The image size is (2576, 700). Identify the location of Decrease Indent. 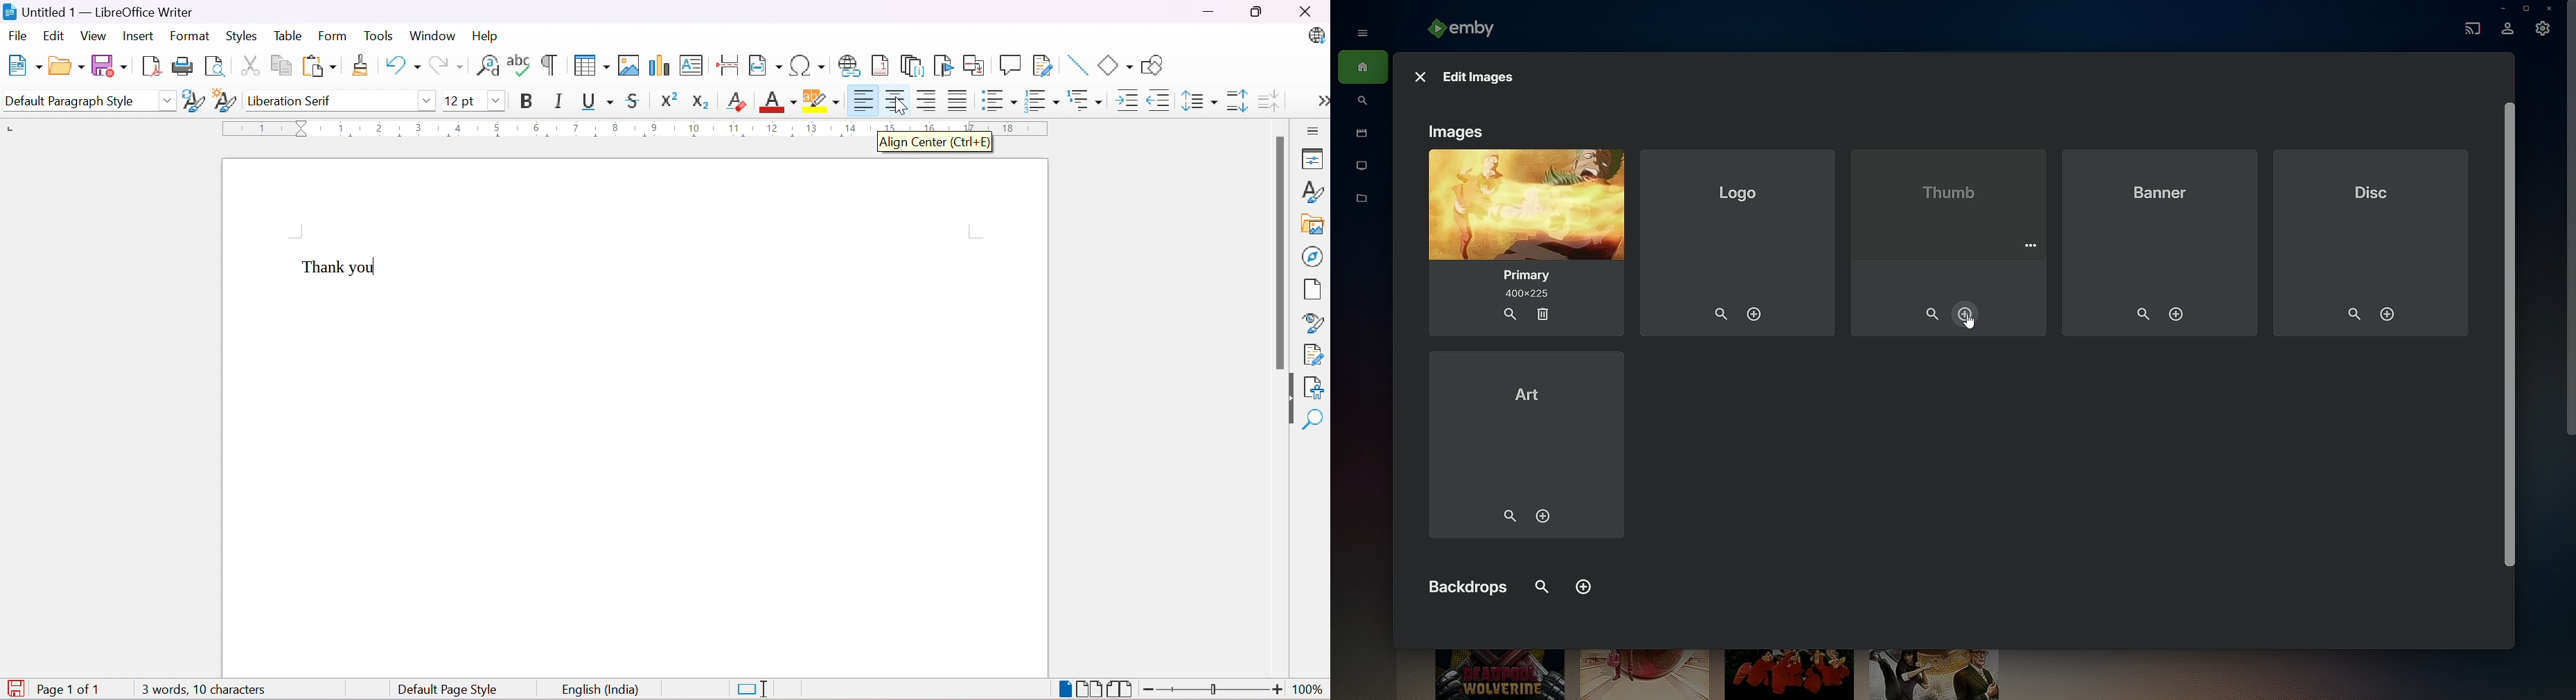
(1158, 100).